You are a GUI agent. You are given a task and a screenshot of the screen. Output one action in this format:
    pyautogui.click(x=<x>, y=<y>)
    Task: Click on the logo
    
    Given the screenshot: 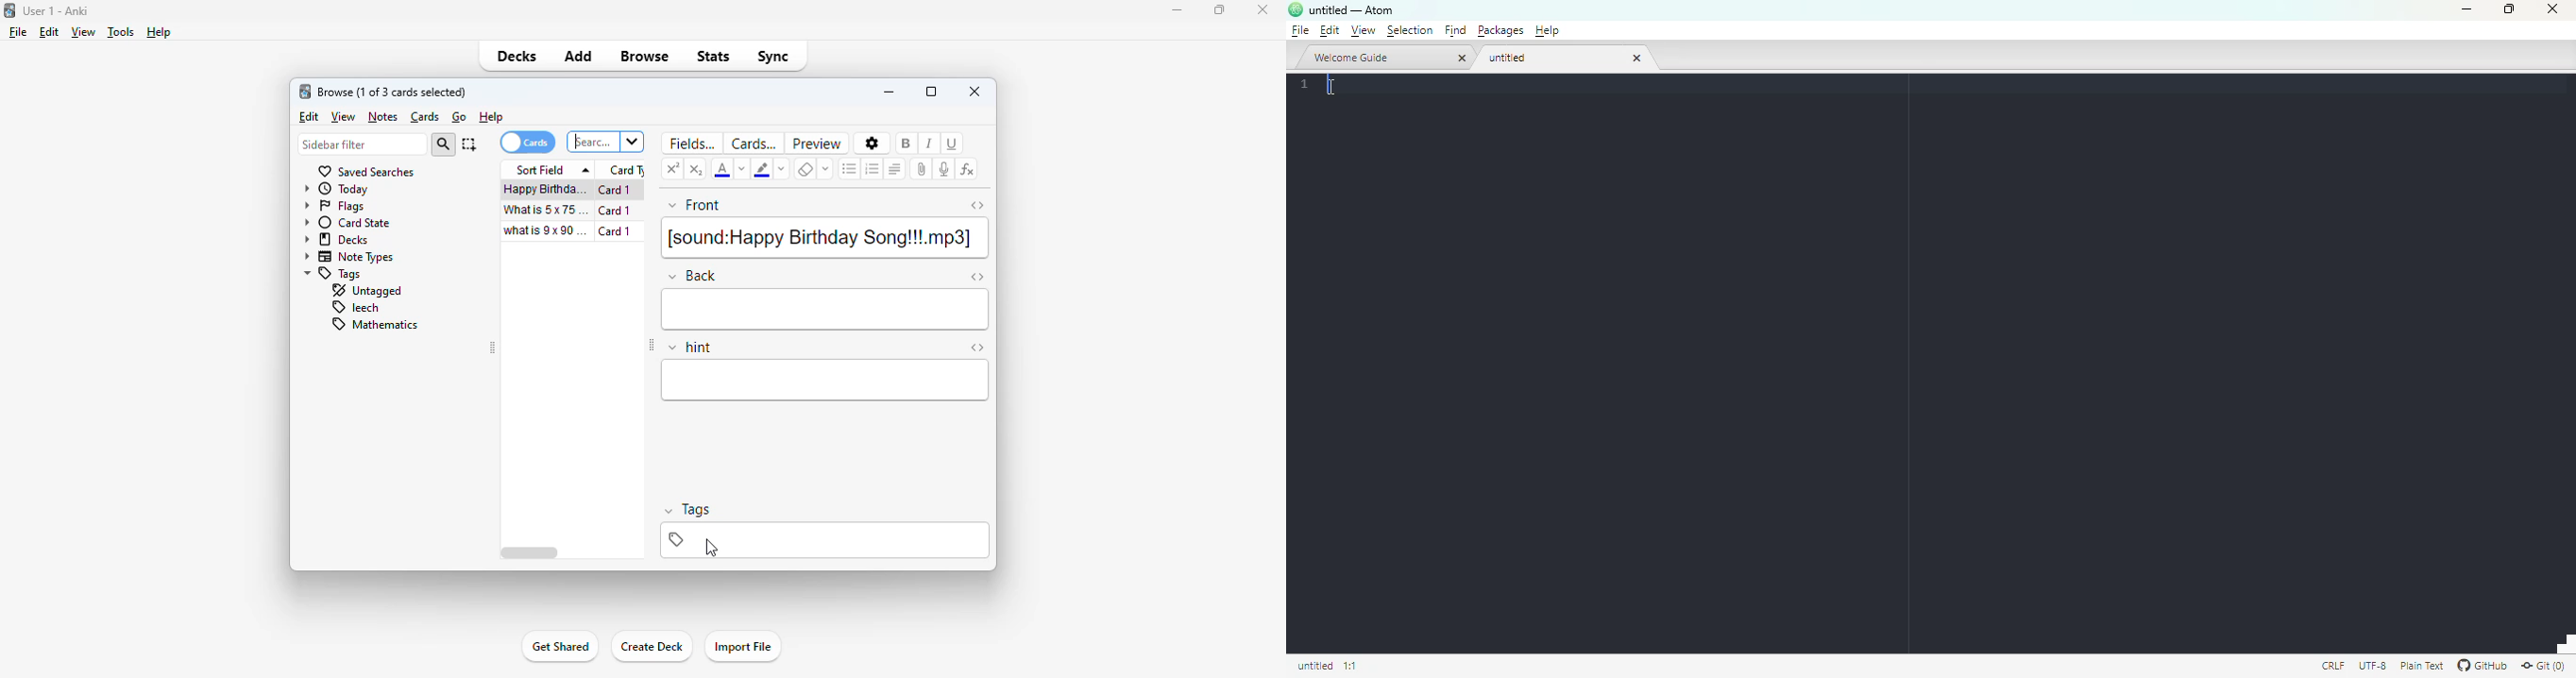 What is the action you would take?
    pyautogui.click(x=8, y=9)
    